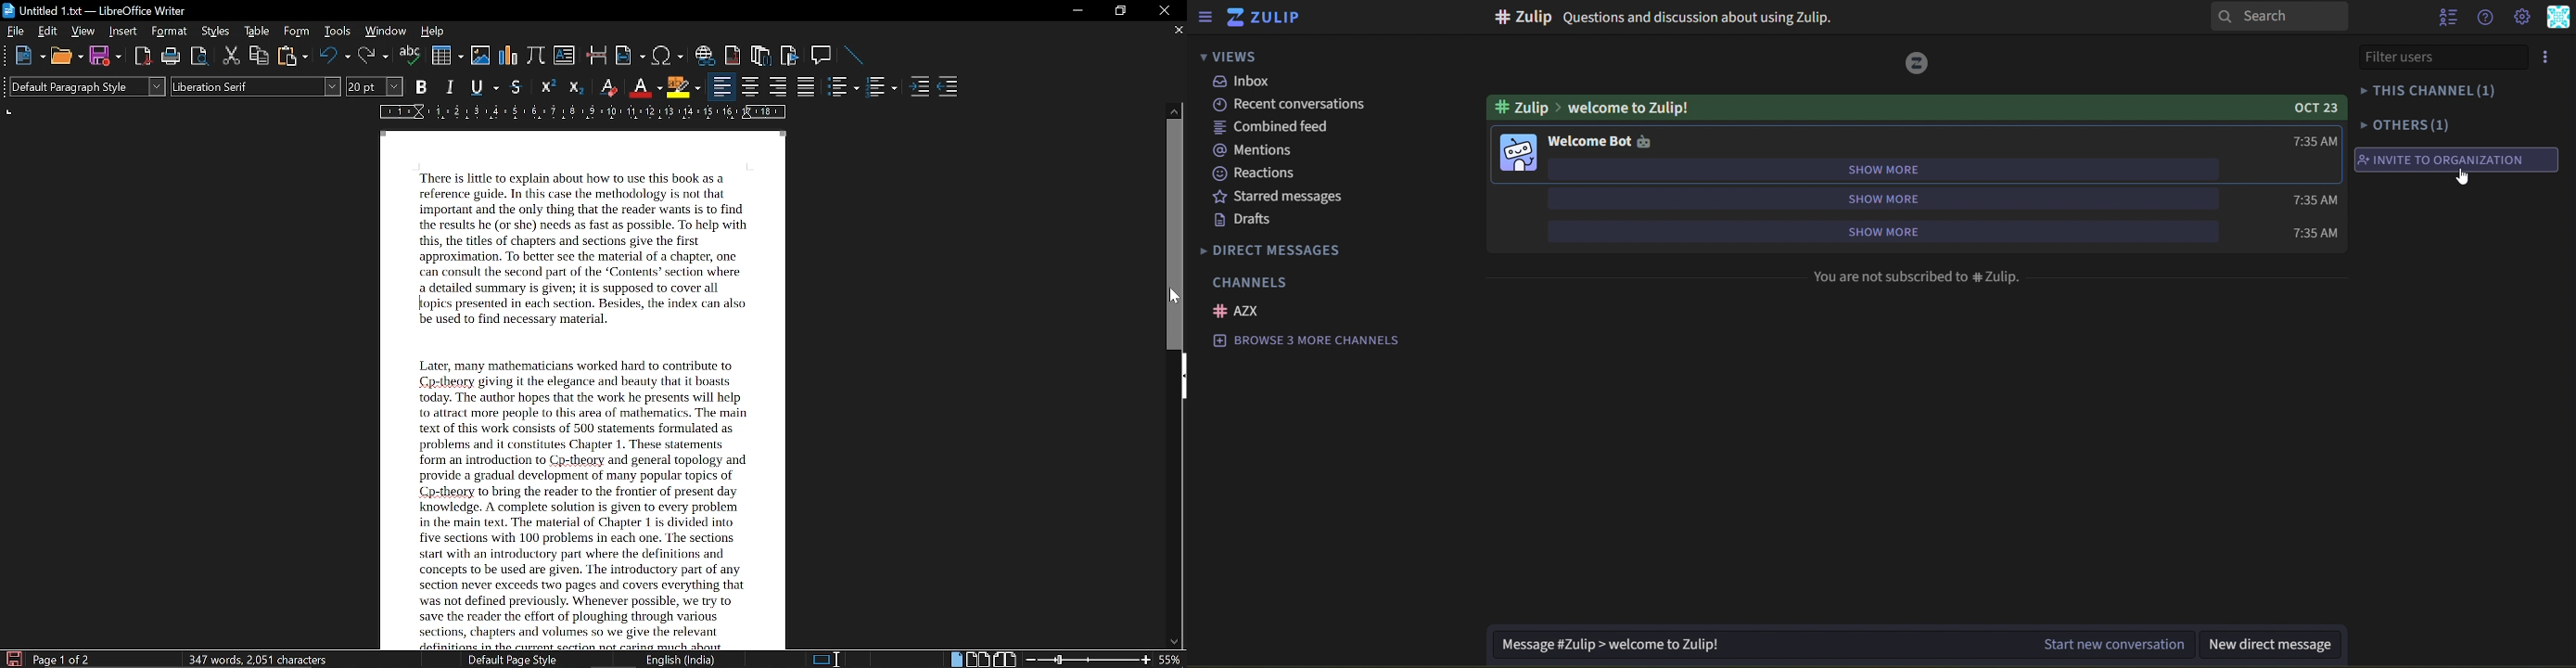 This screenshot has width=2576, height=672. Describe the element at coordinates (2316, 141) in the screenshot. I see `time` at that location.